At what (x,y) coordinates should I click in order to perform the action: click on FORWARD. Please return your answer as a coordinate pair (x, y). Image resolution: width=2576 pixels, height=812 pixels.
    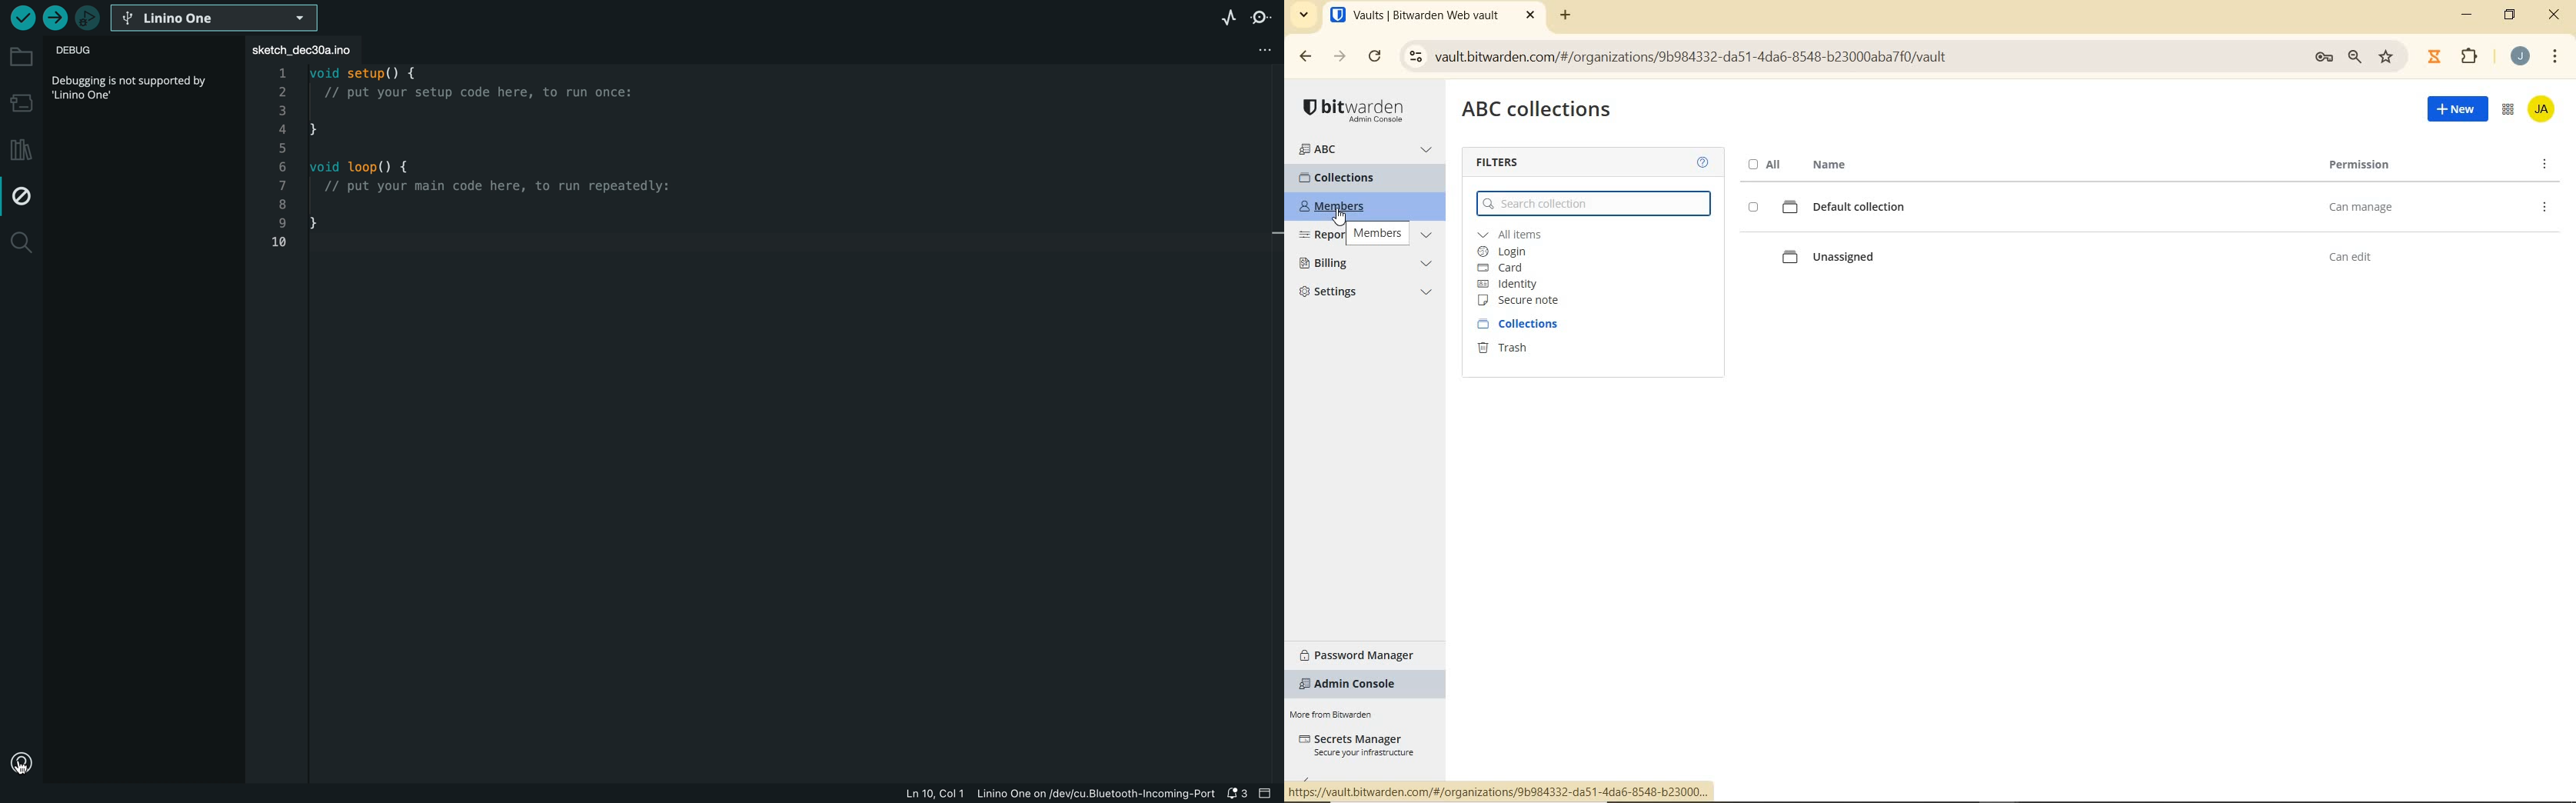
    Looking at the image, I should click on (1337, 57).